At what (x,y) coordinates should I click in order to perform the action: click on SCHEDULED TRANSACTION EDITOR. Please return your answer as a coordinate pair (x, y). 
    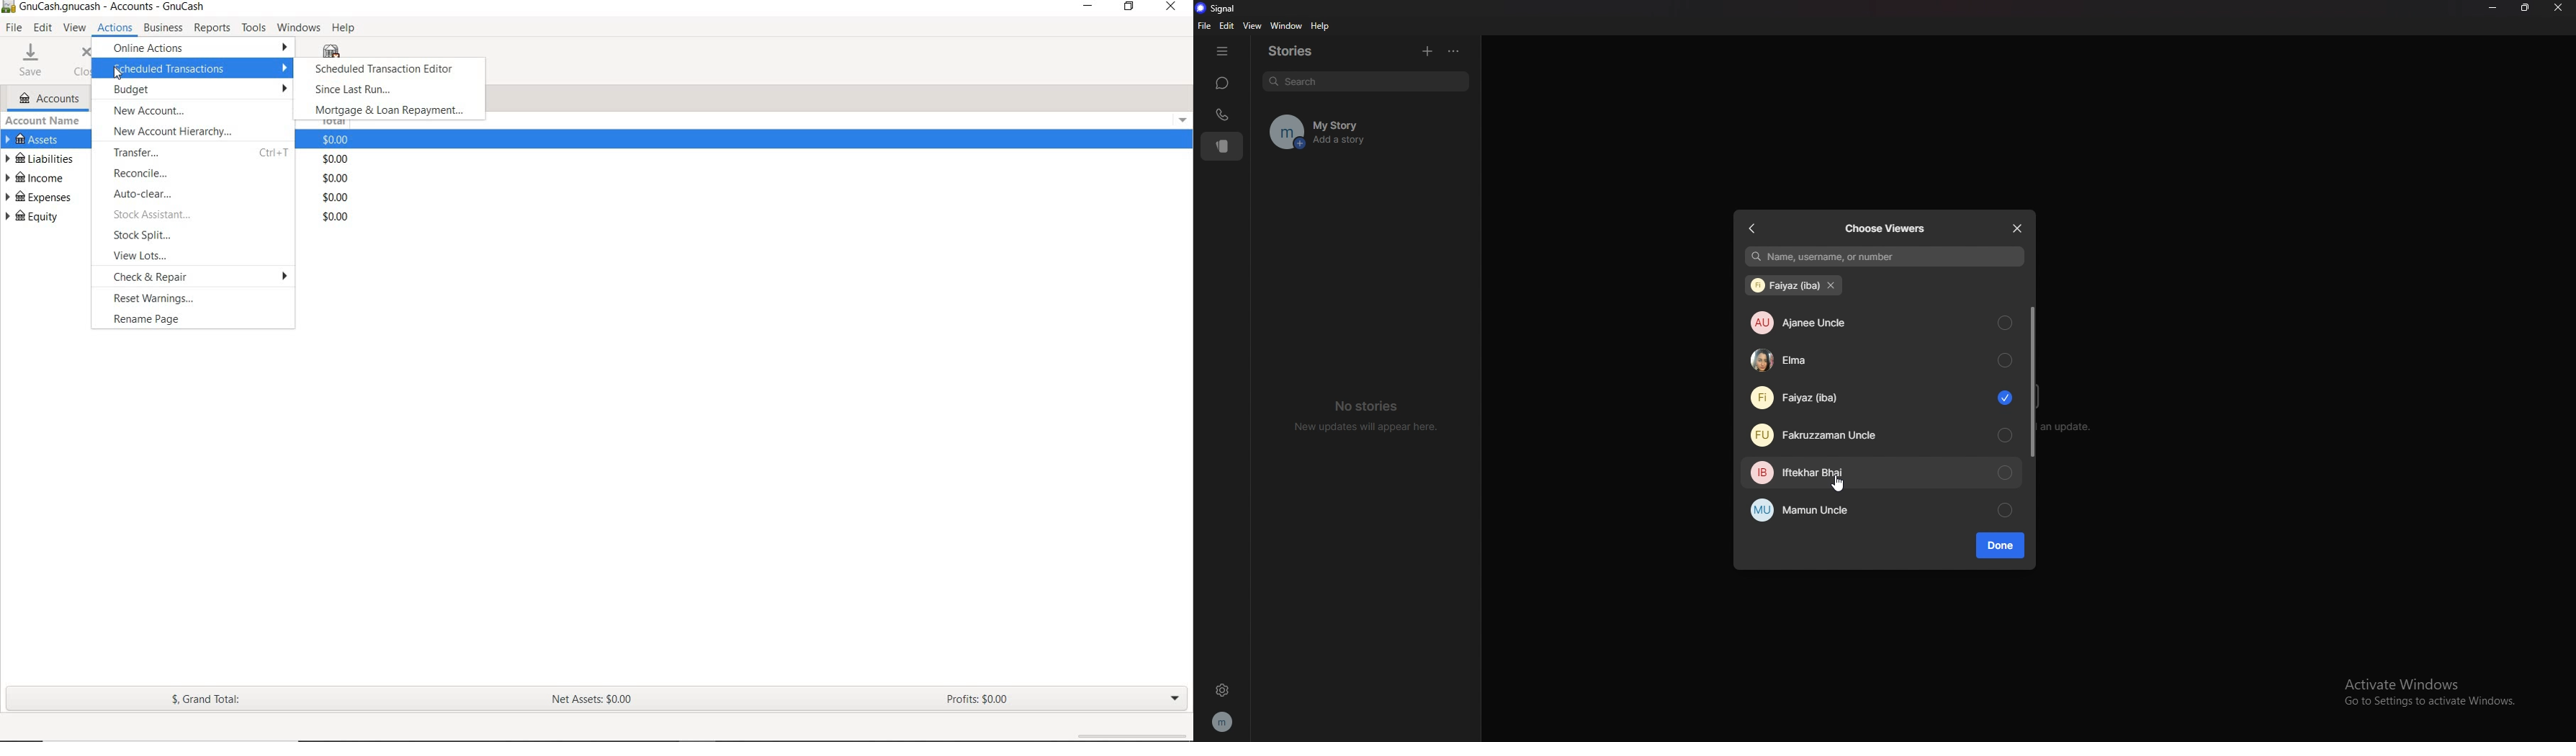
    Looking at the image, I should click on (389, 72).